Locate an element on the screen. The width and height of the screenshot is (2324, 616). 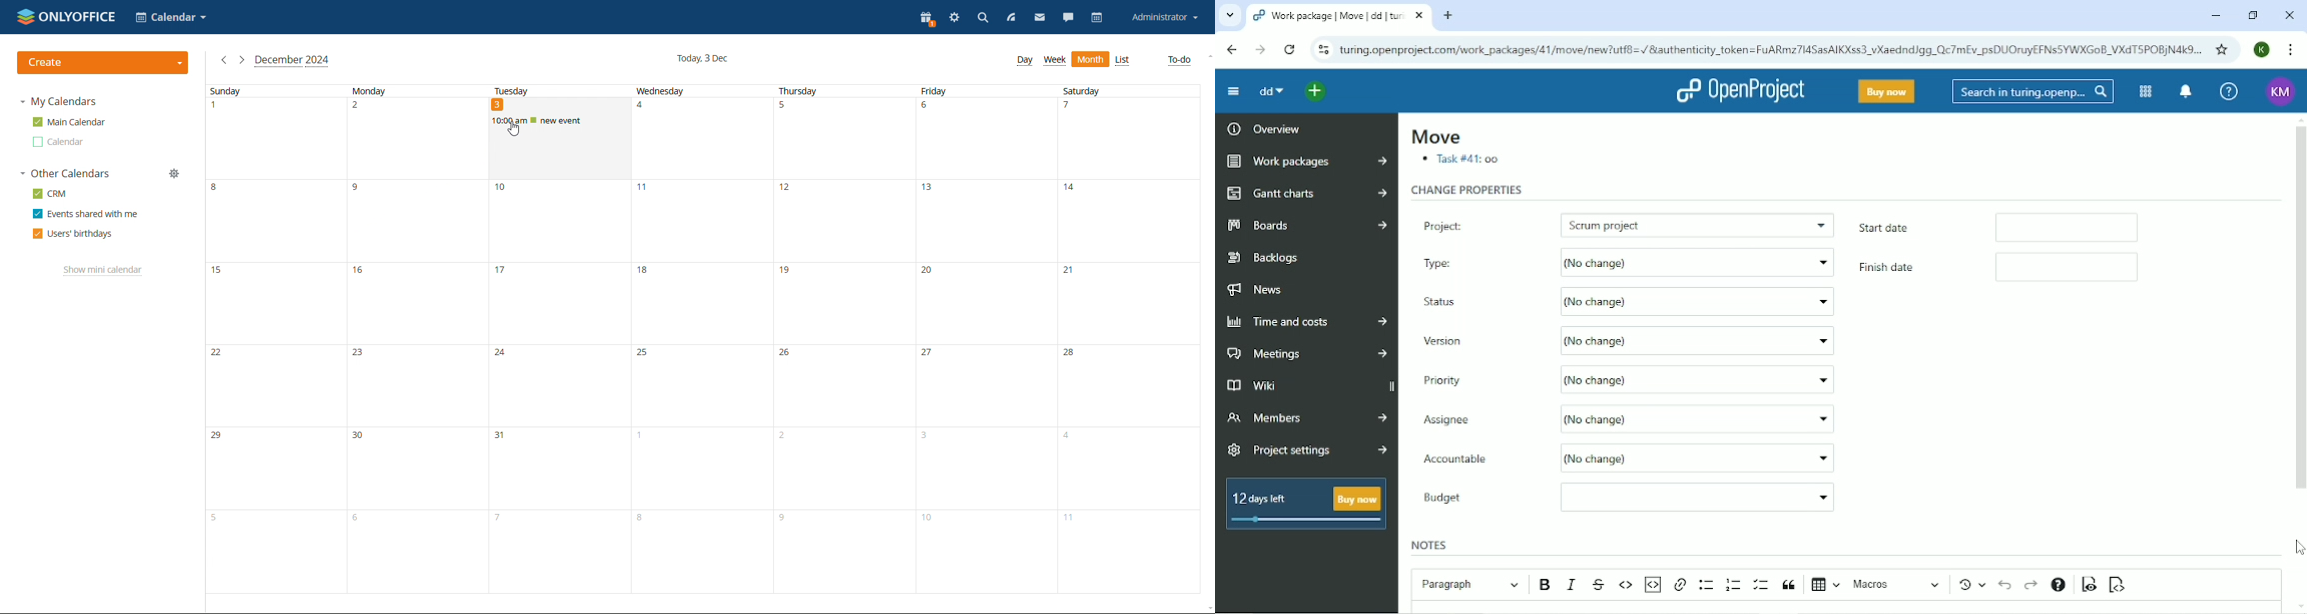
21 is located at coordinates (1134, 303).